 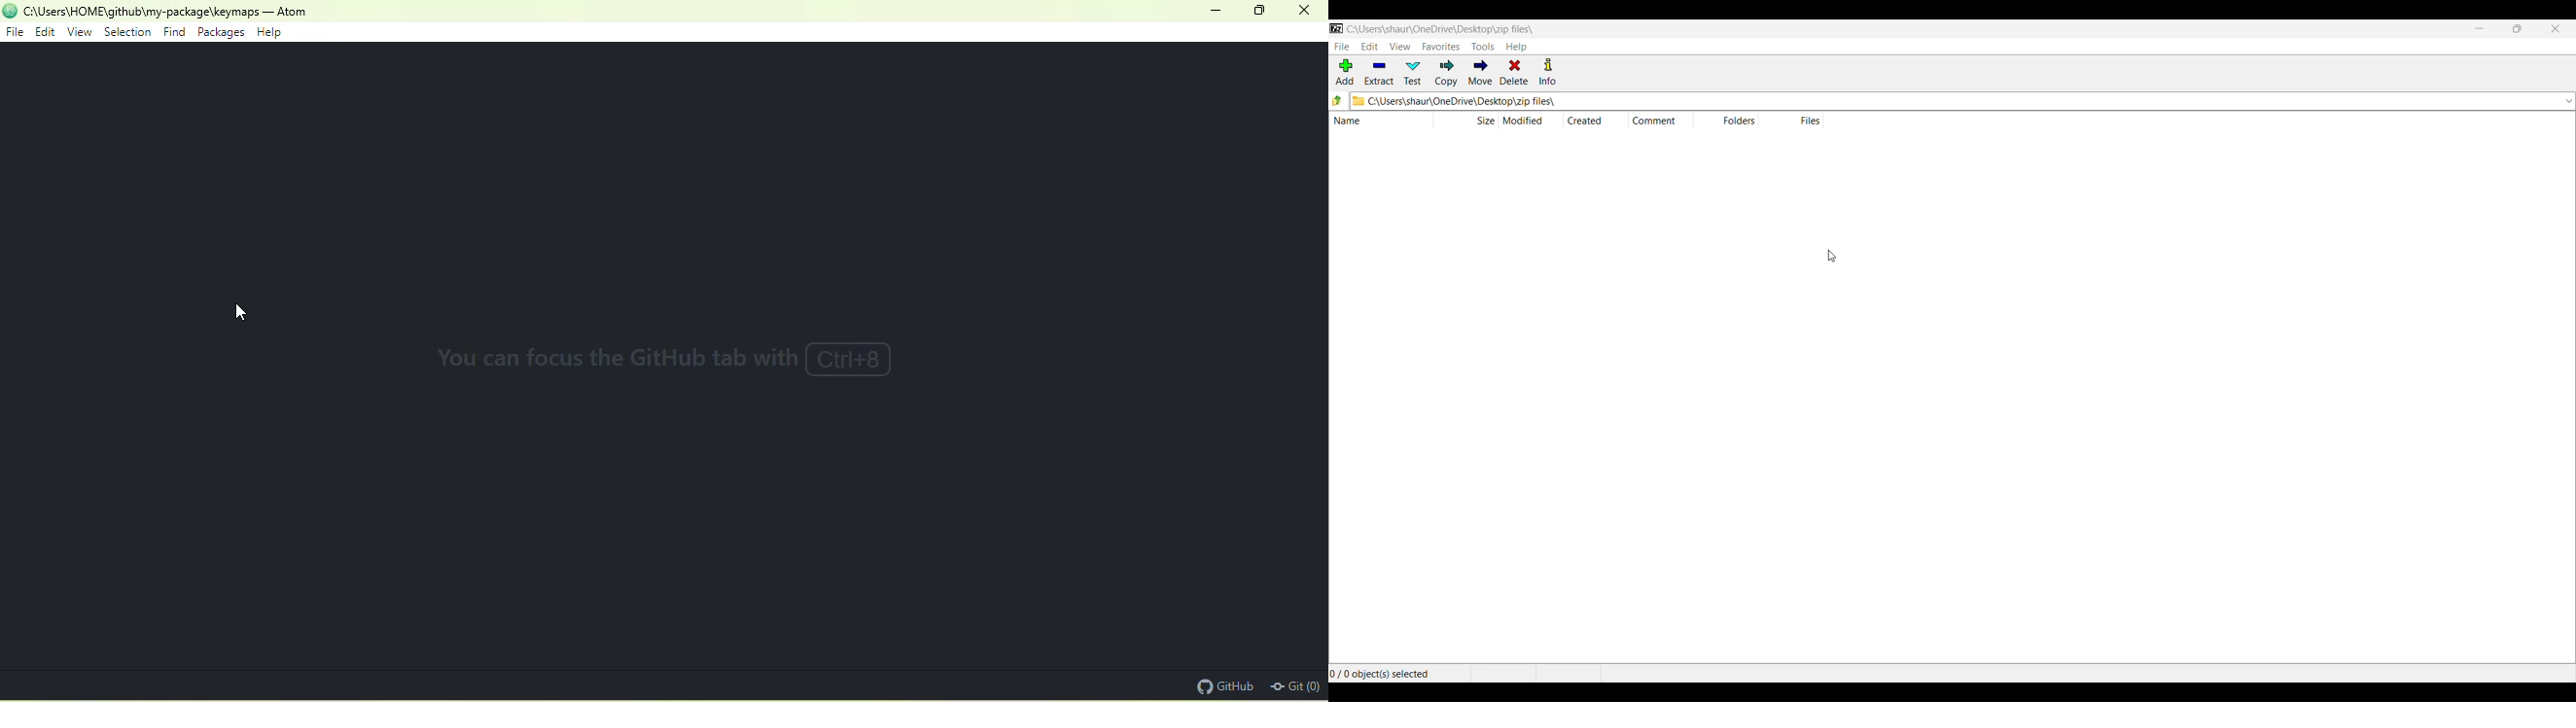 I want to click on ADD, so click(x=1343, y=73).